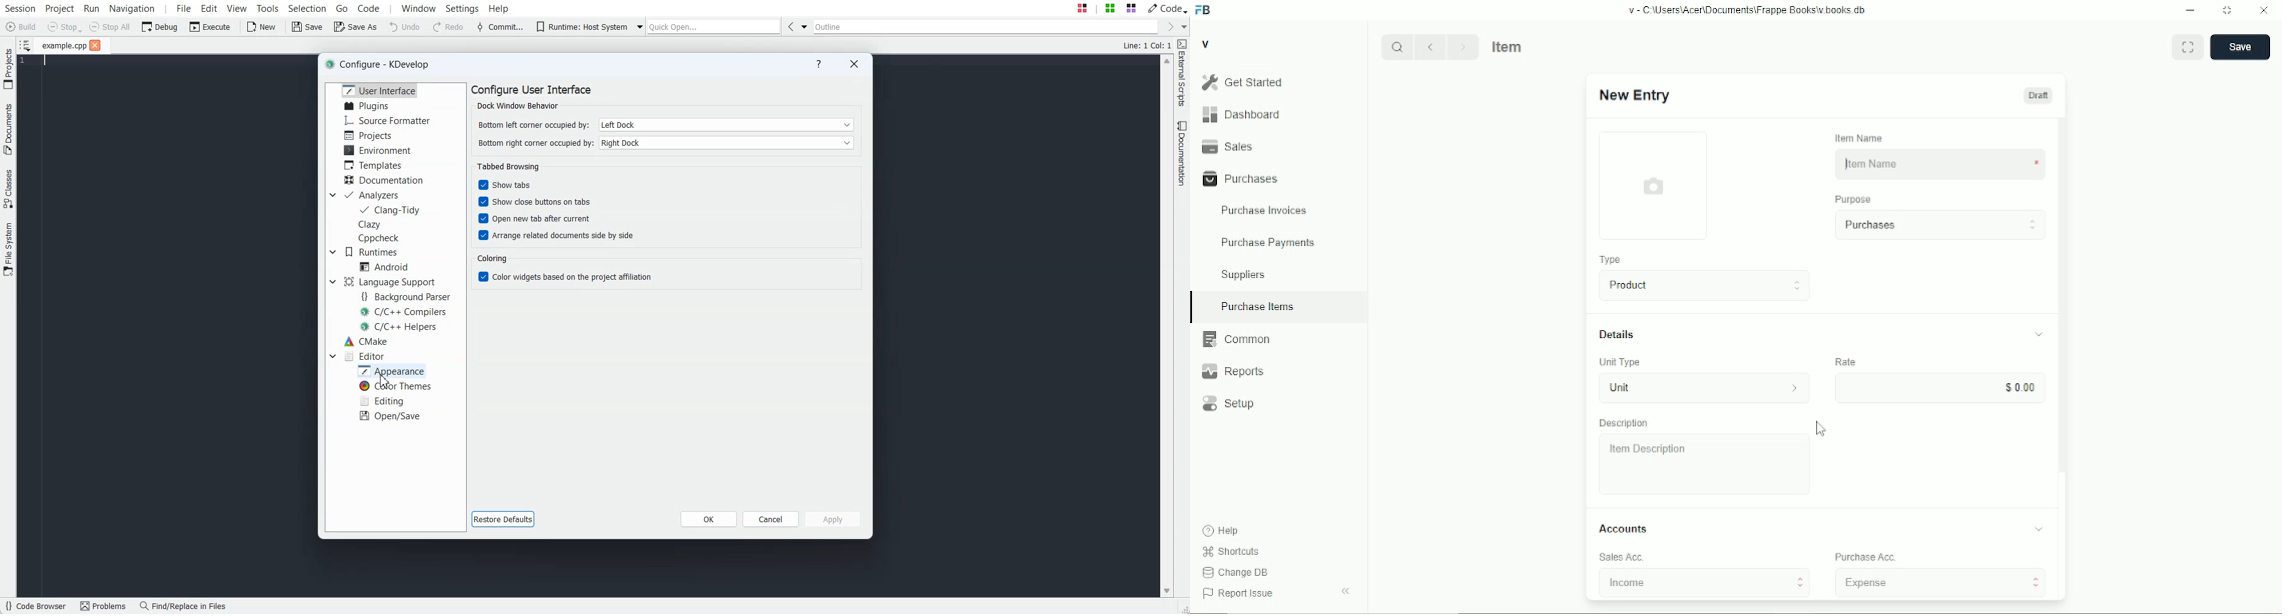 The height and width of the screenshot is (616, 2296). I want to click on Next, so click(1463, 46).